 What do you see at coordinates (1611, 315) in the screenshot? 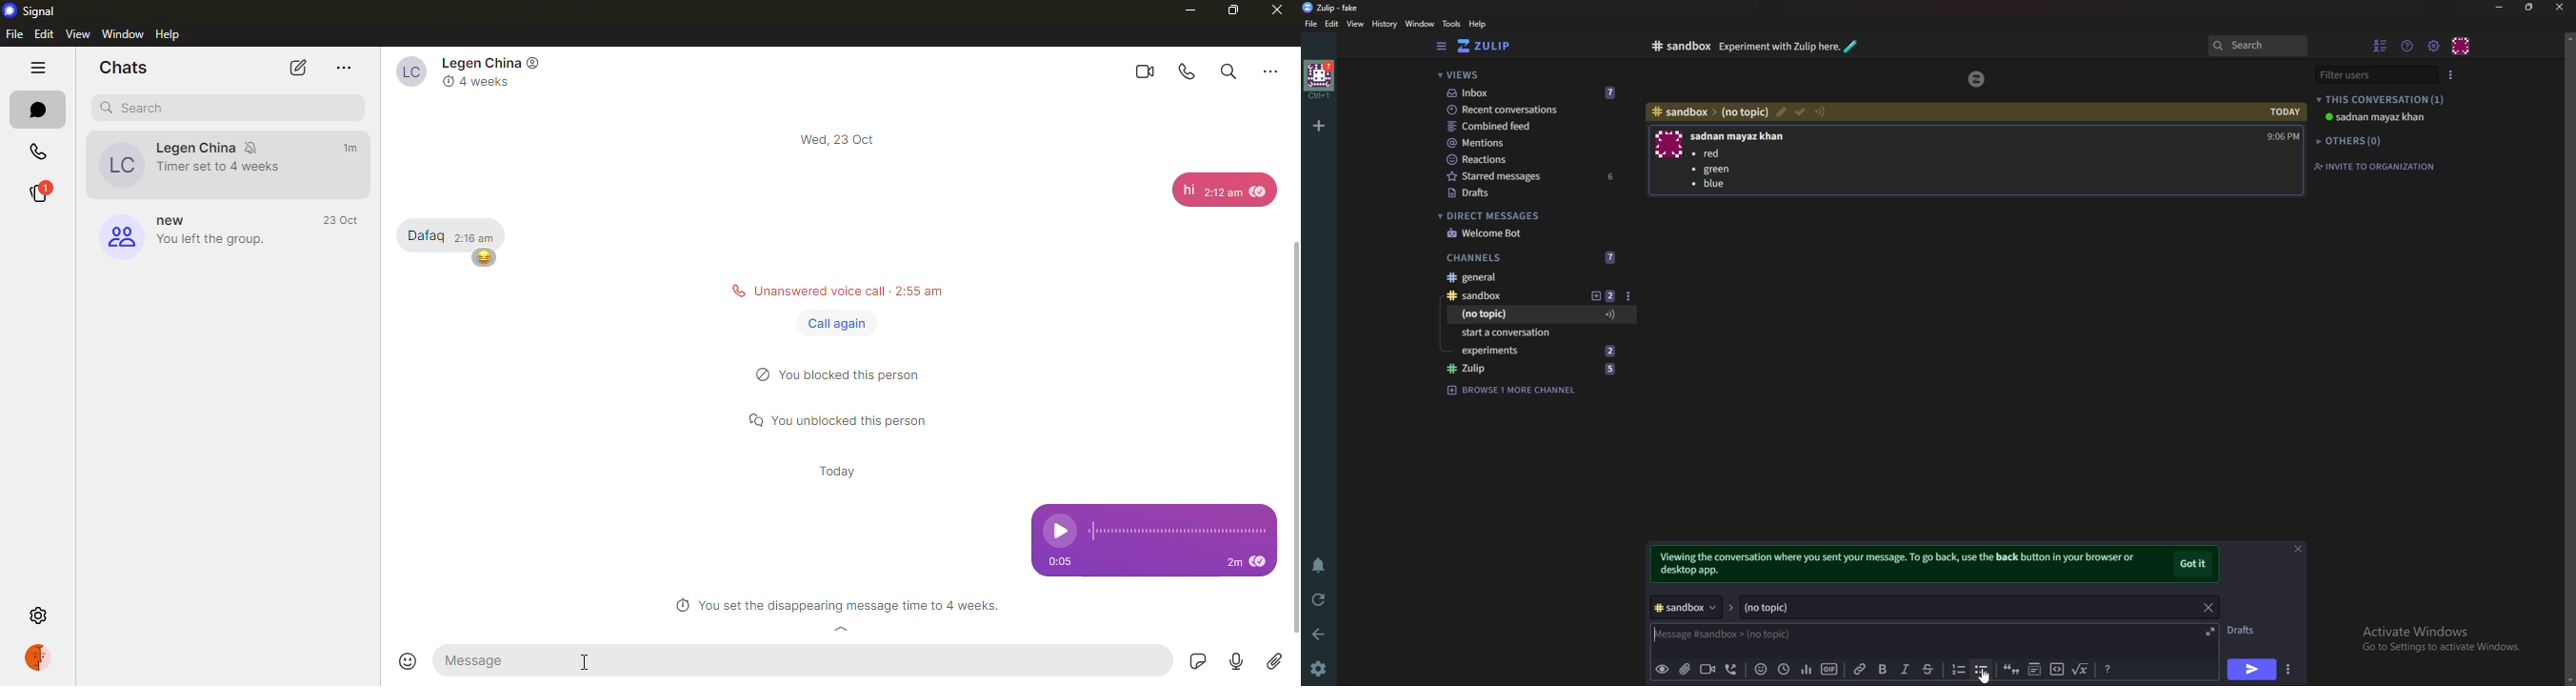
I see `Topic notifications` at bounding box center [1611, 315].